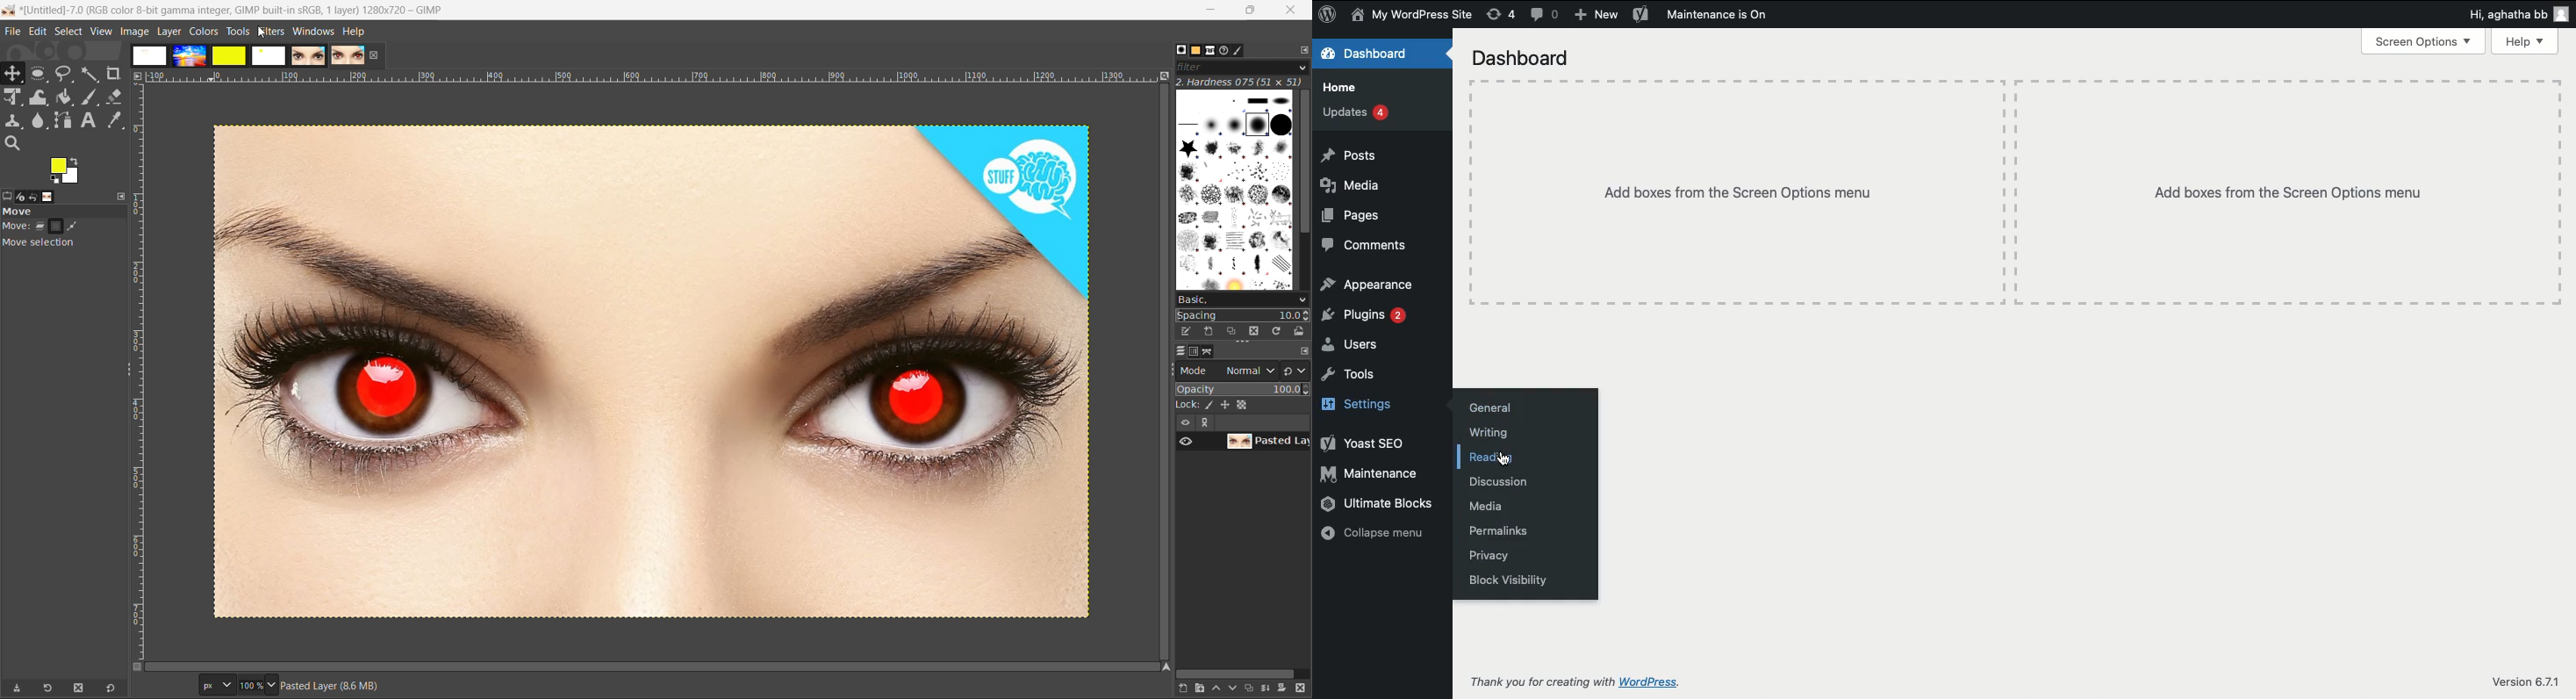 The width and height of the screenshot is (2576, 700). I want to click on close, so click(1292, 10).